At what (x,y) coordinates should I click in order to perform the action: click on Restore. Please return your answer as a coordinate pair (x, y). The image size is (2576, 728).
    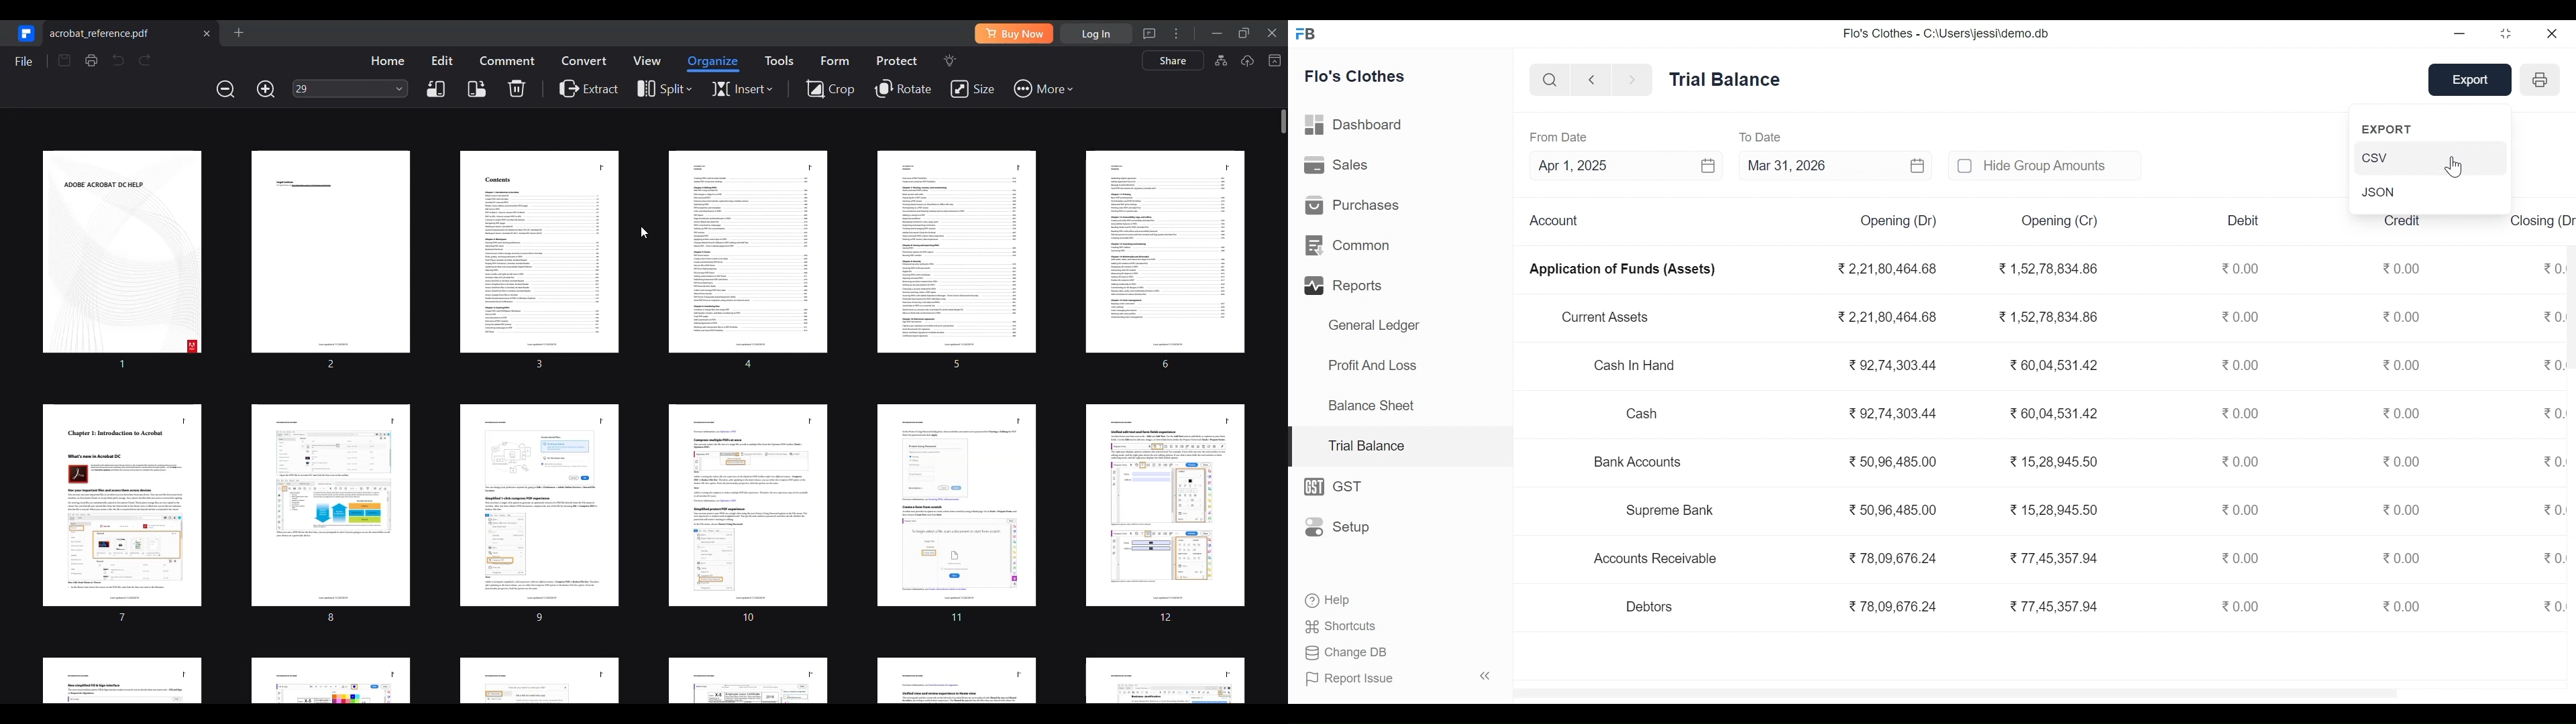
    Looking at the image, I should click on (2508, 33).